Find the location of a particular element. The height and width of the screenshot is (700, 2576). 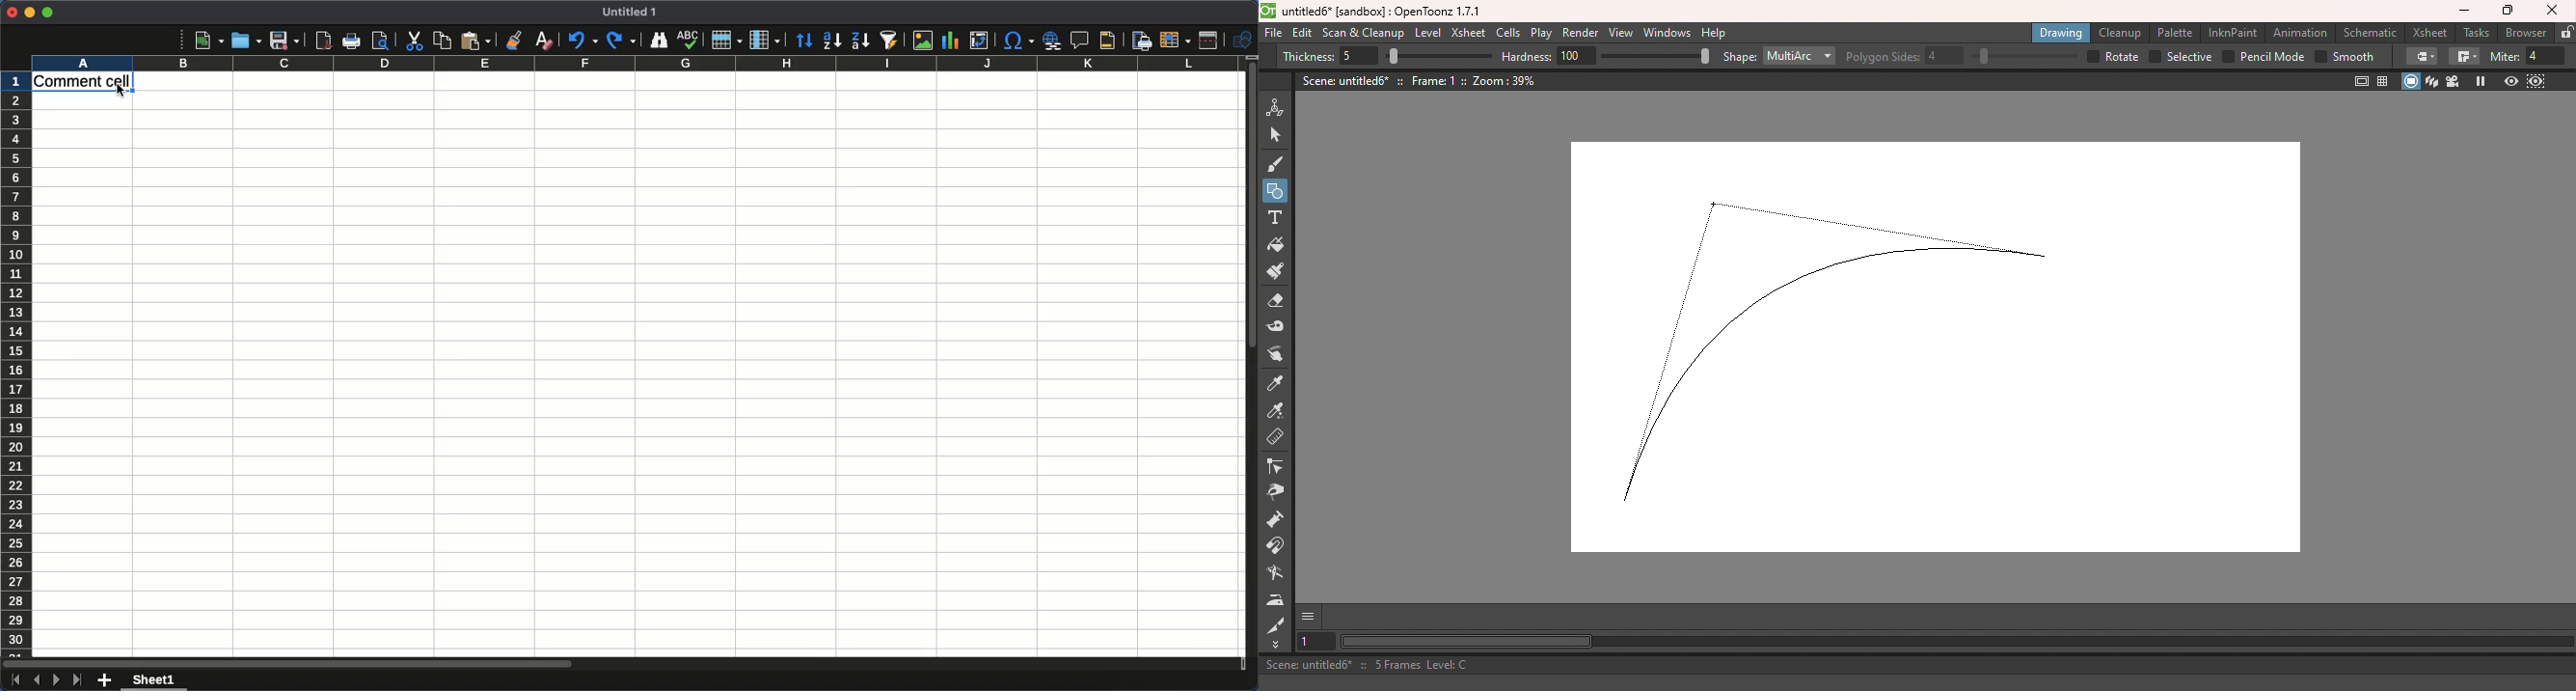

Finder is located at coordinates (660, 39).